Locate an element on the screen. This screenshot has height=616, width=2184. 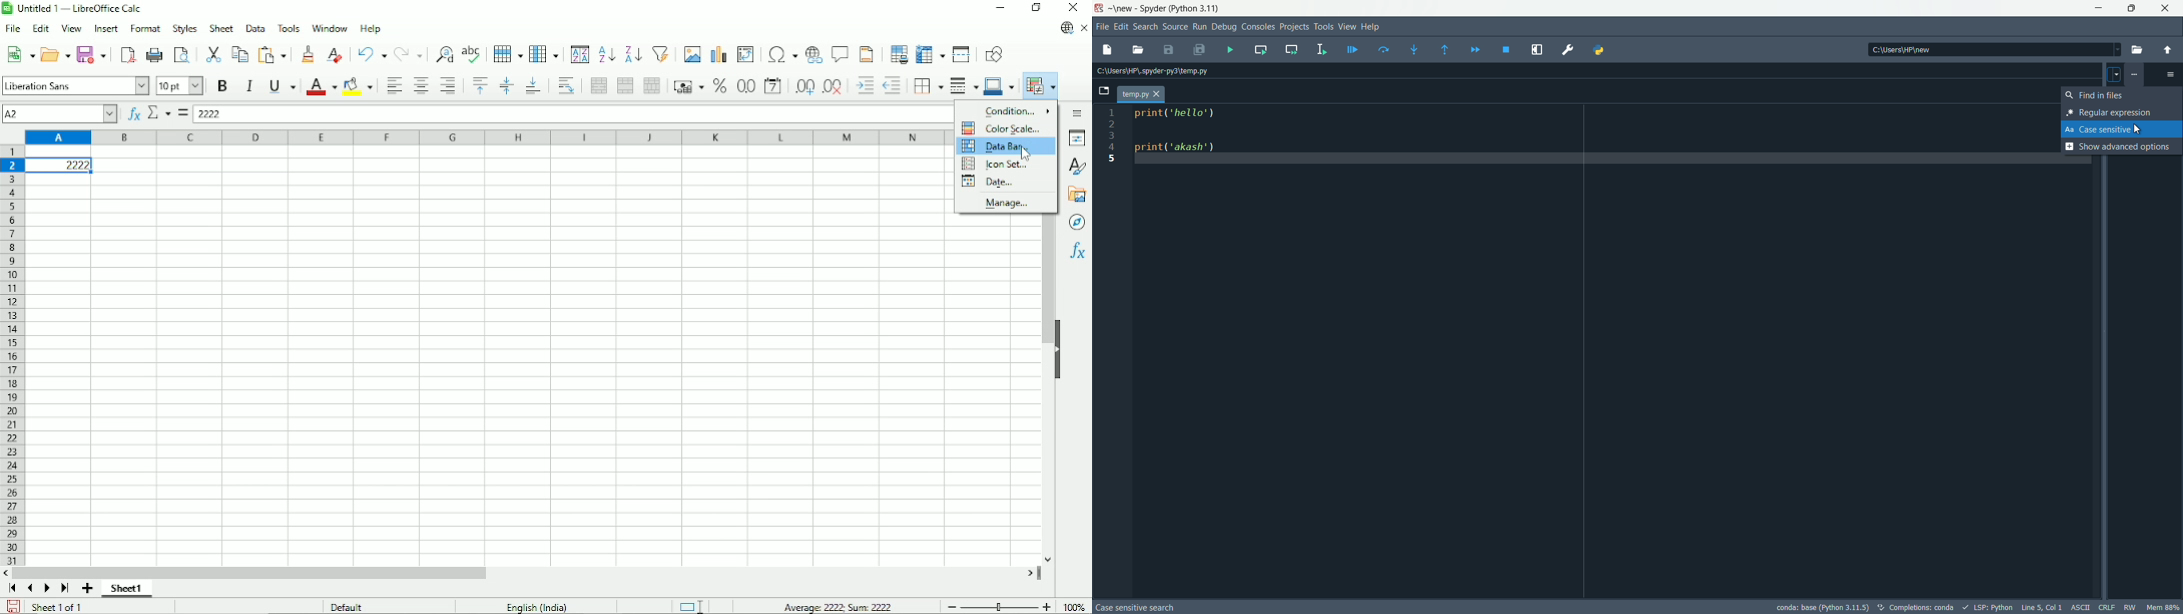
Tools Menu is located at coordinates (1322, 26).